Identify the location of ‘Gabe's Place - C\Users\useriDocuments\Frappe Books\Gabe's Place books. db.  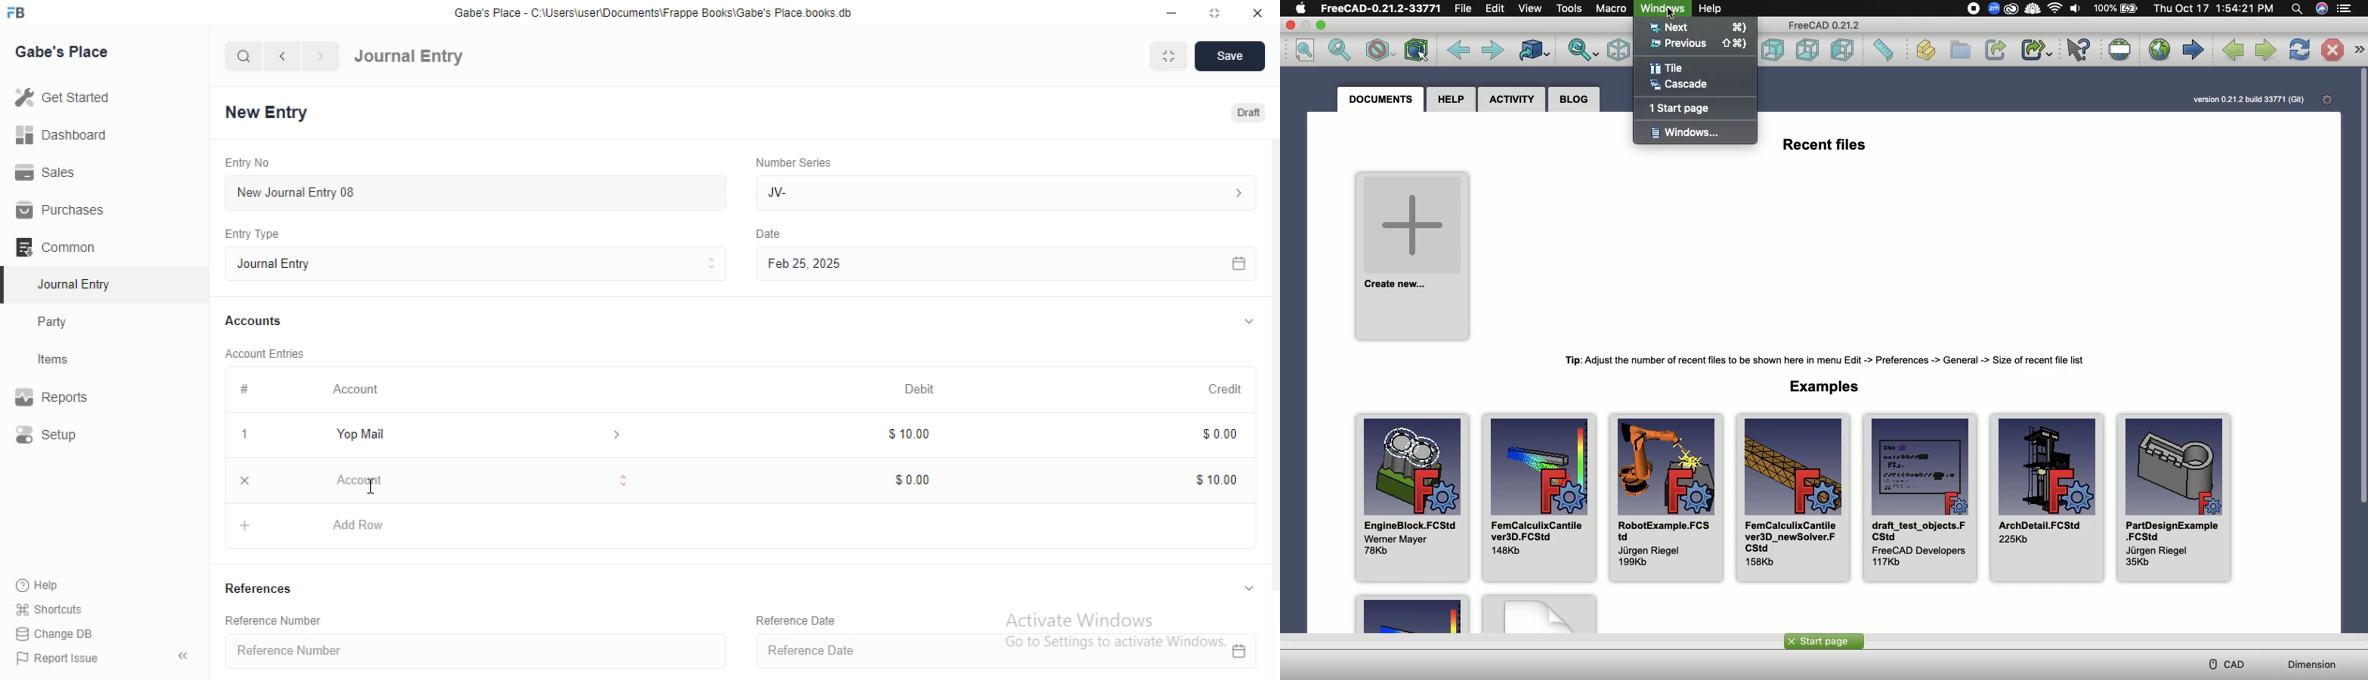
(650, 10).